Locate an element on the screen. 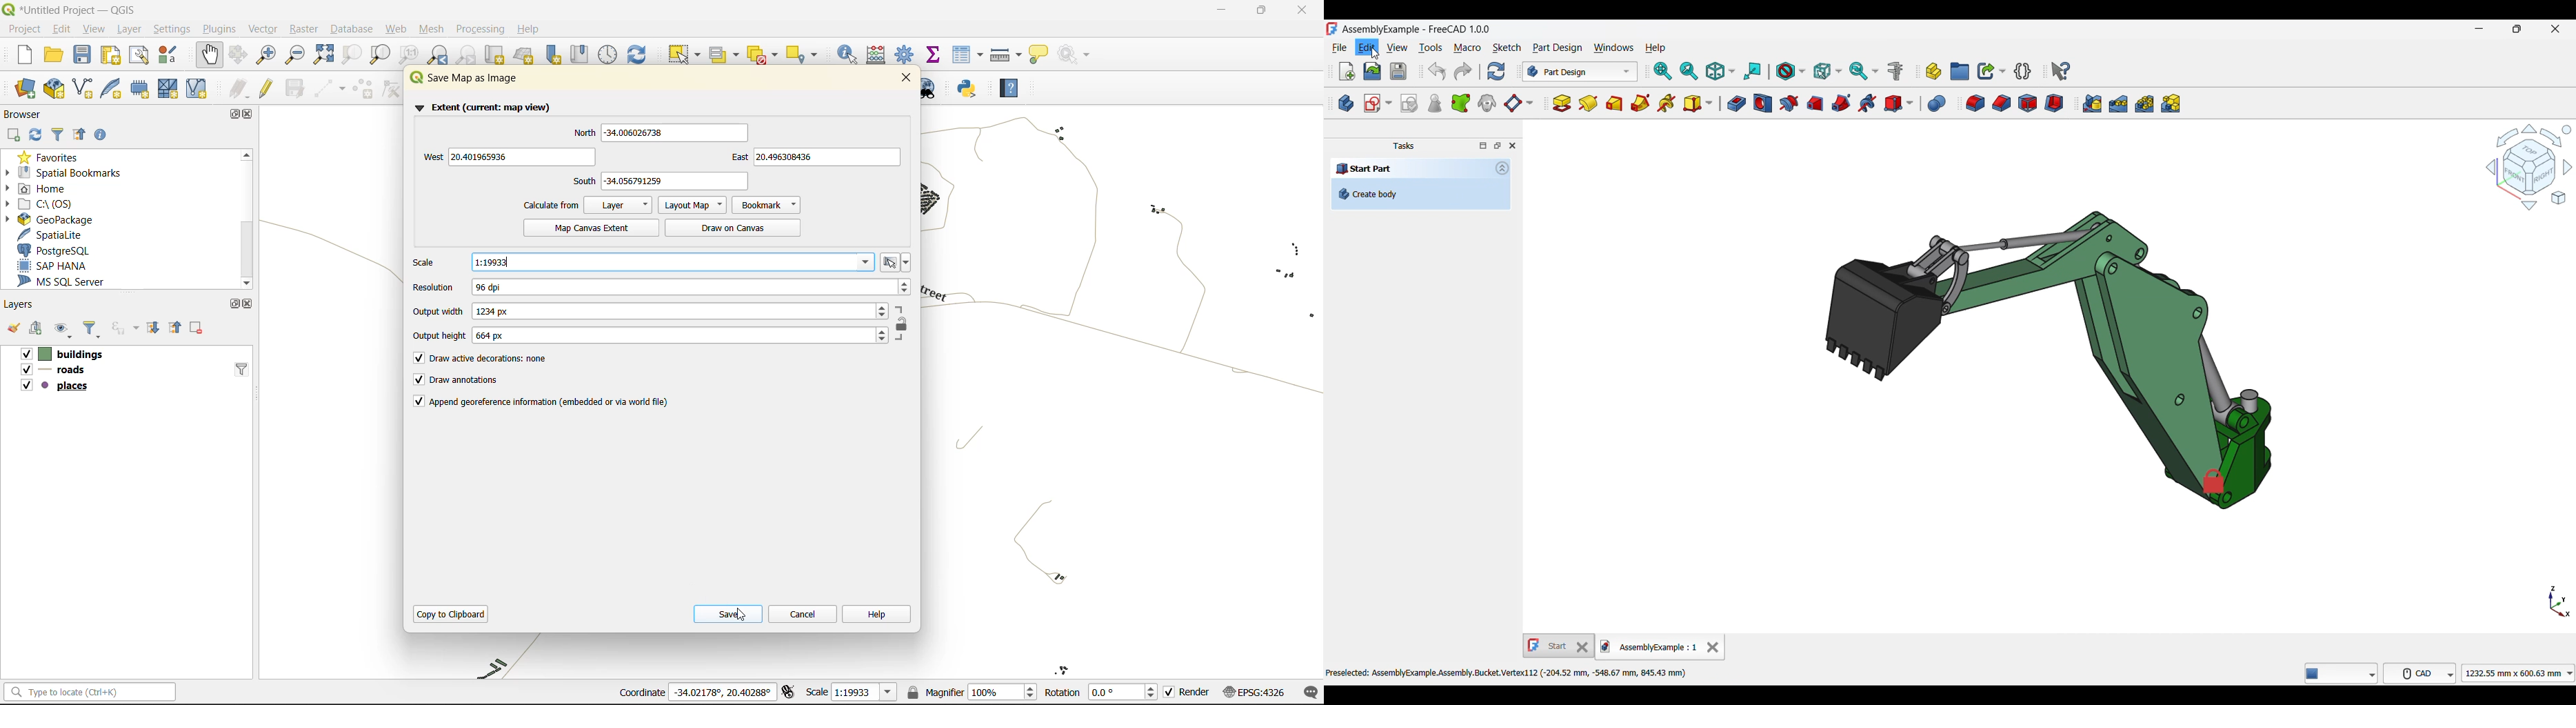 The height and width of the screenshot is (728, 2576). Thickness is located at coordinates (2054, 103).